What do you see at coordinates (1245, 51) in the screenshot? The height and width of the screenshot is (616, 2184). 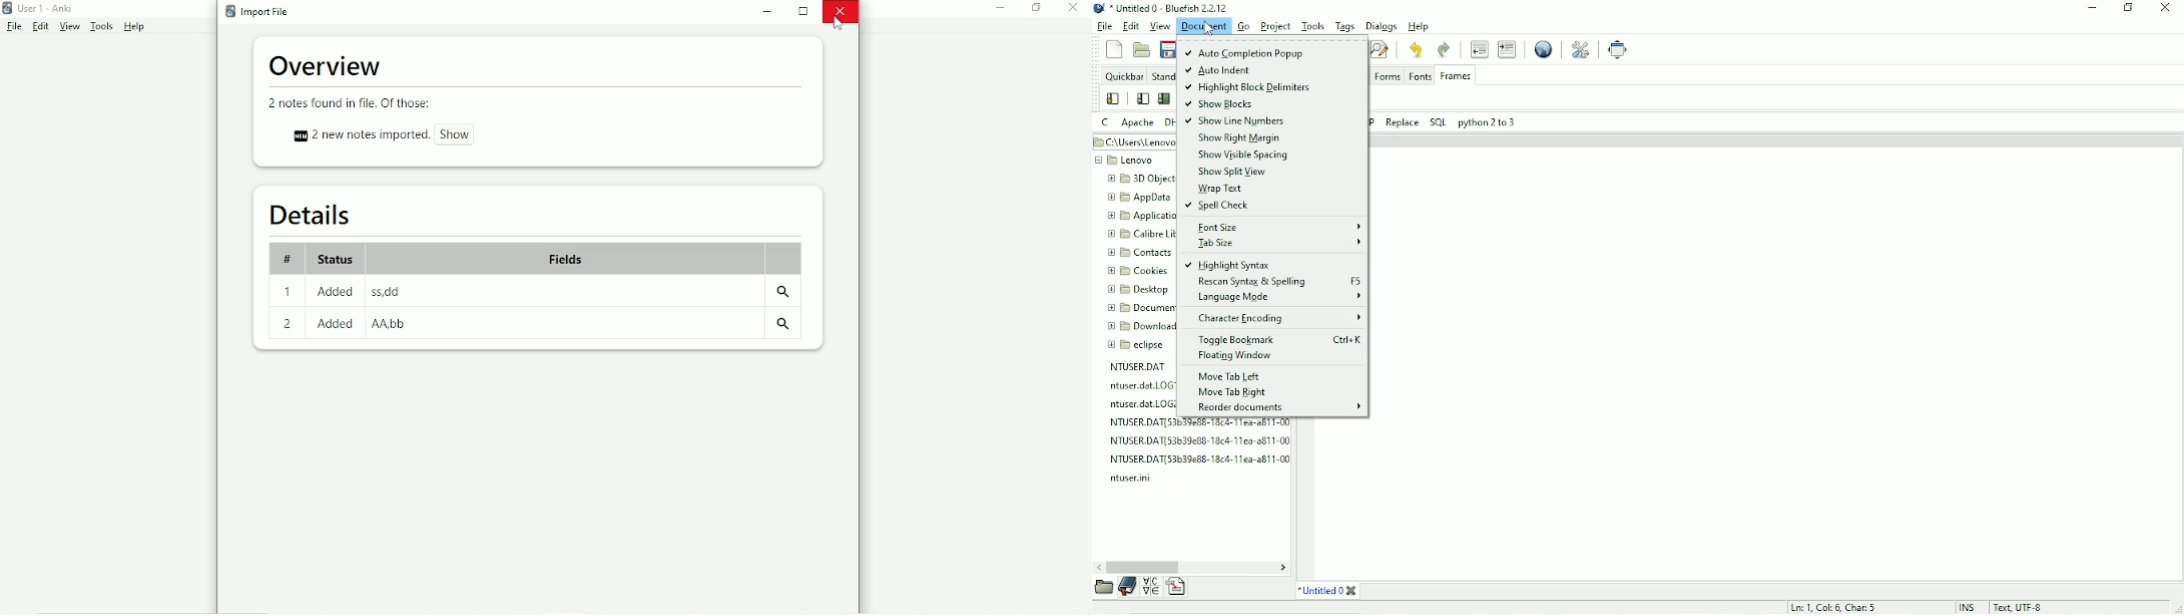 I see `Auto Completion popup` at bounding box center [1245, 51].